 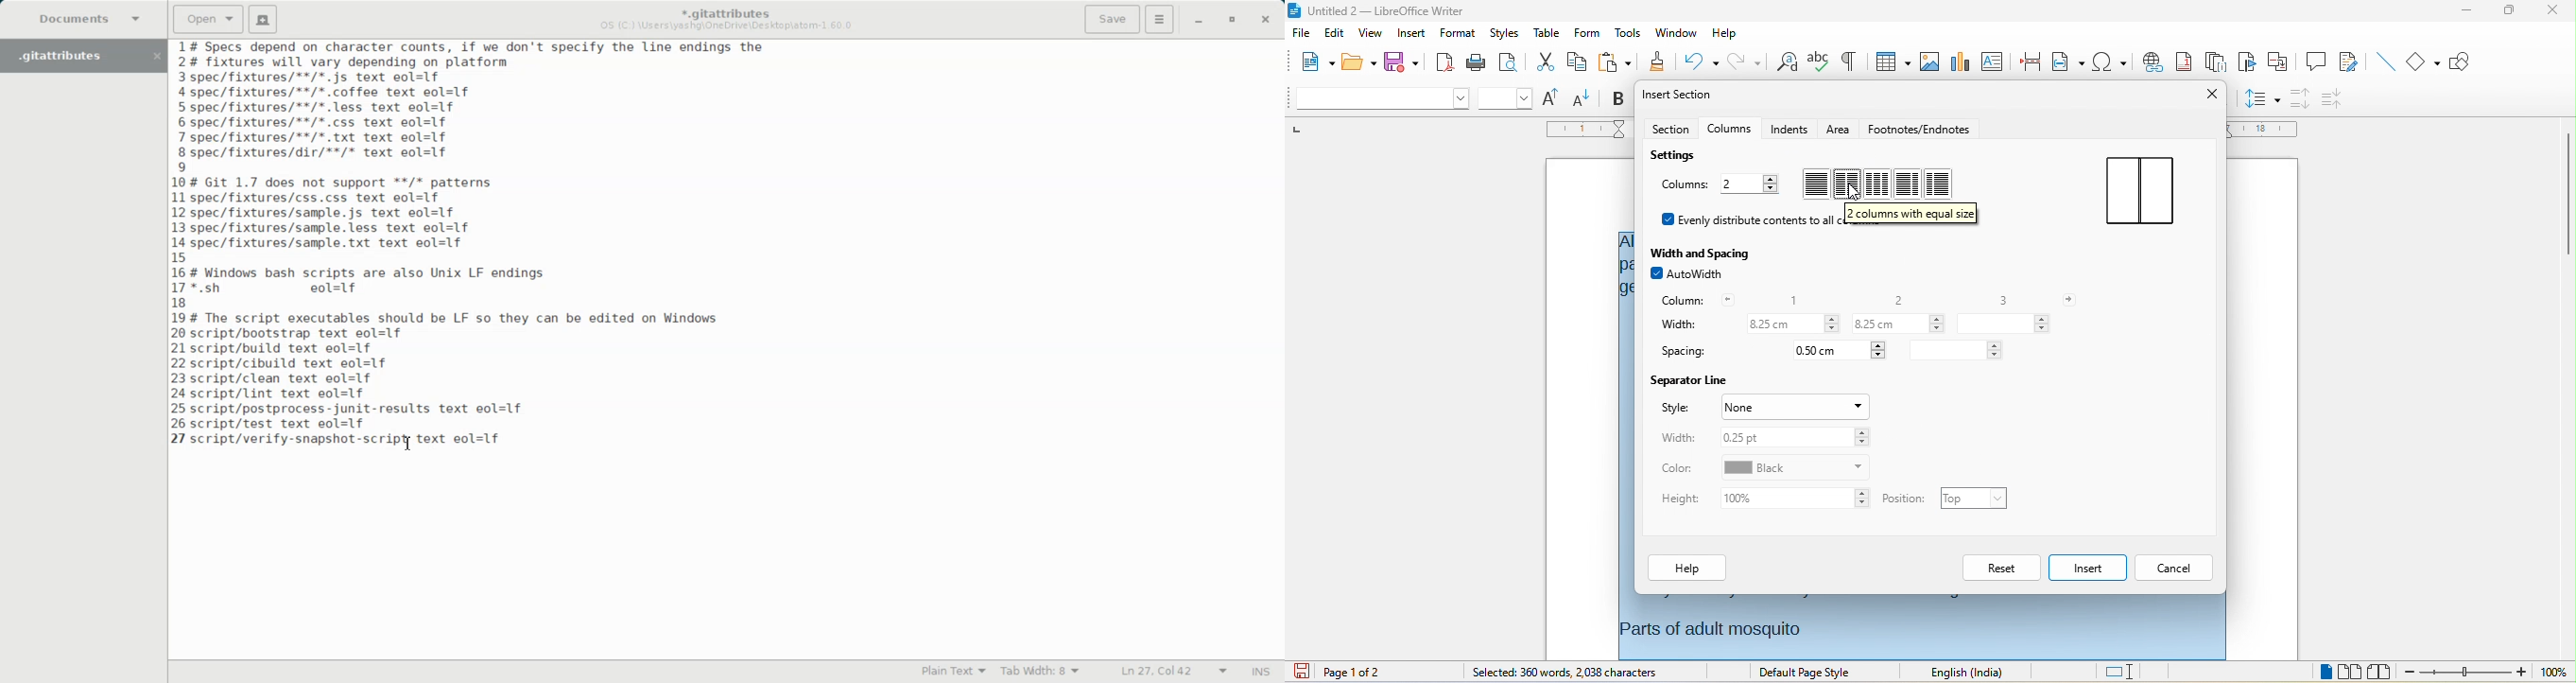 I want to click on table, so click(x=1891, y=61).